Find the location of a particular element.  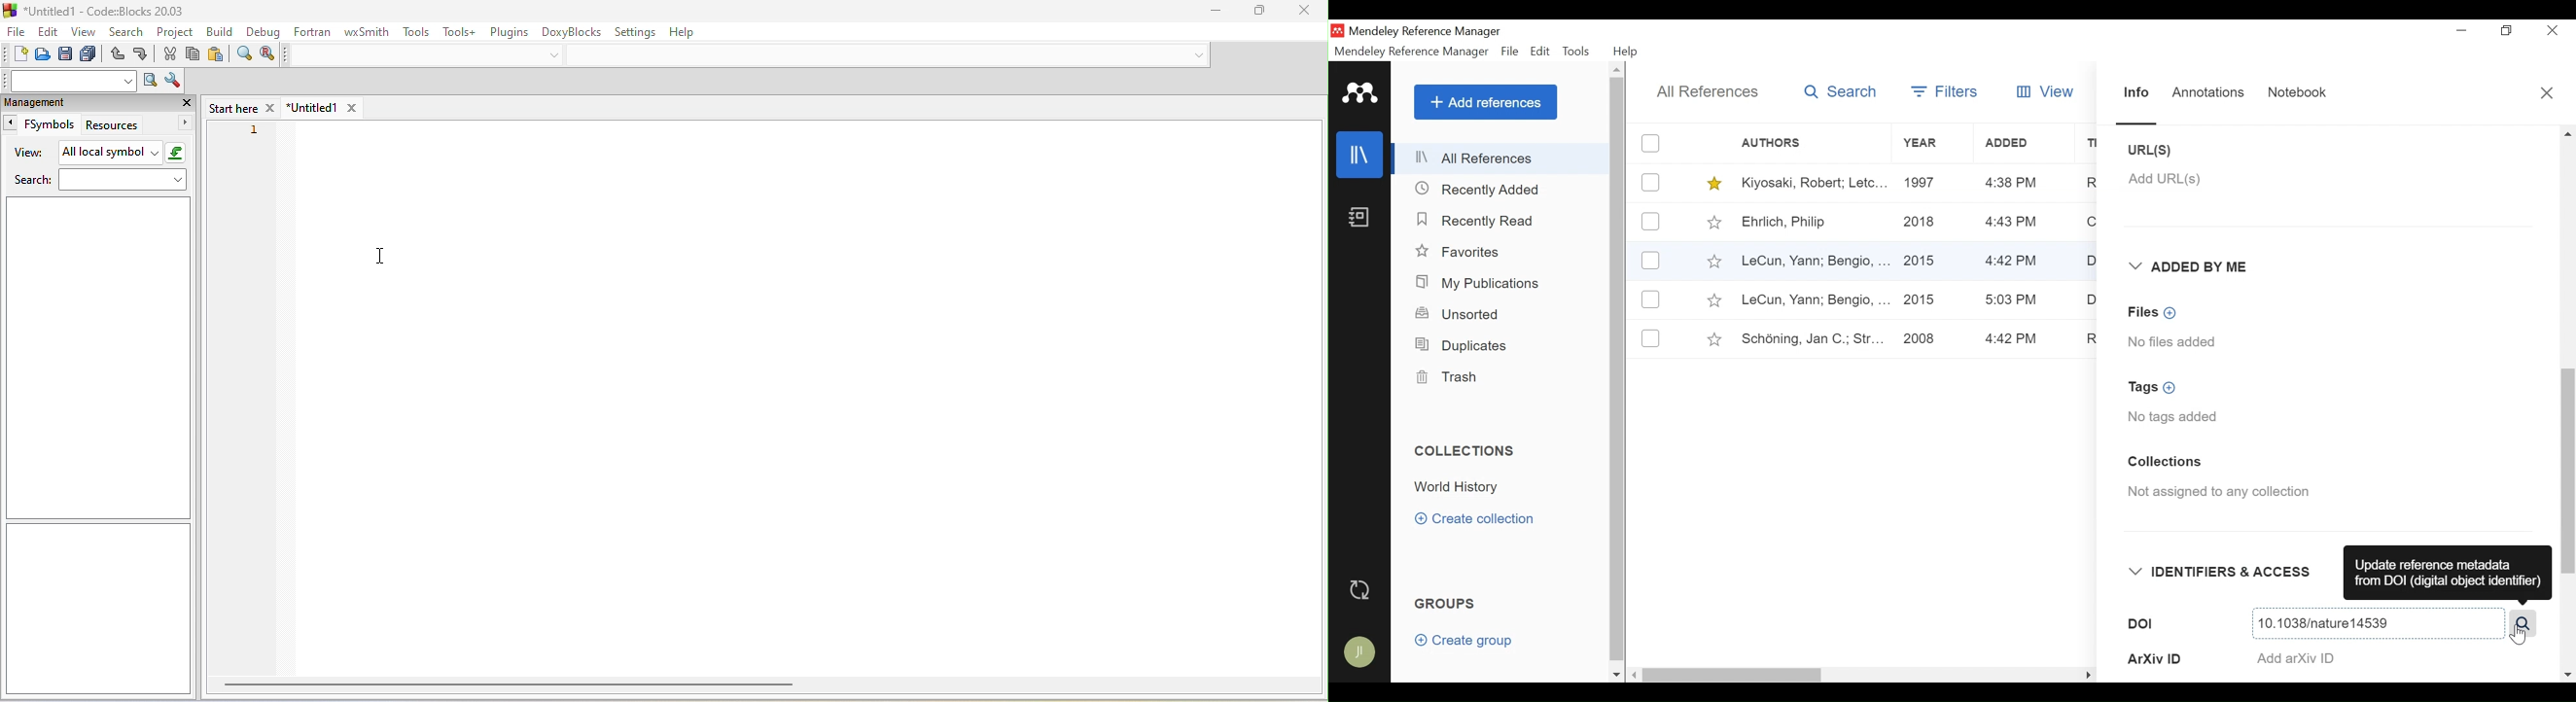

dropdown is located at coordinates (552, 56).